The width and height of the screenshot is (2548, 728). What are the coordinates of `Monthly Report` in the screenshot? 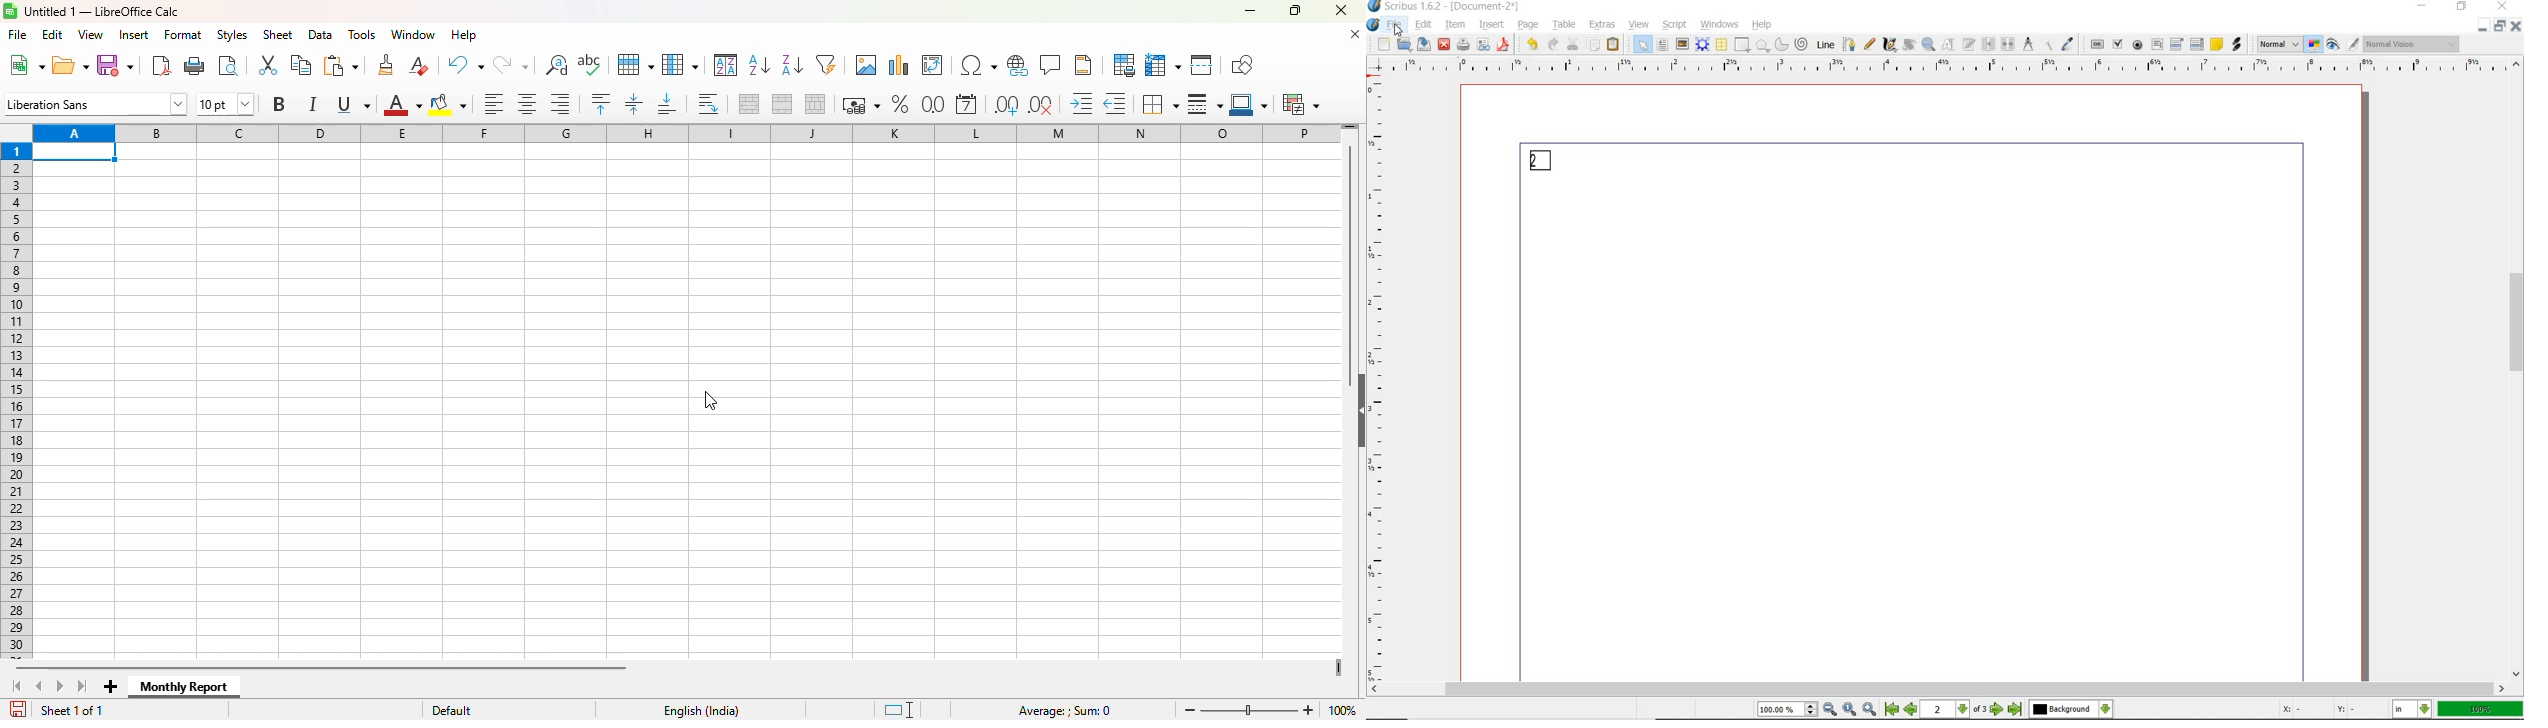 It's located at (184, 687).